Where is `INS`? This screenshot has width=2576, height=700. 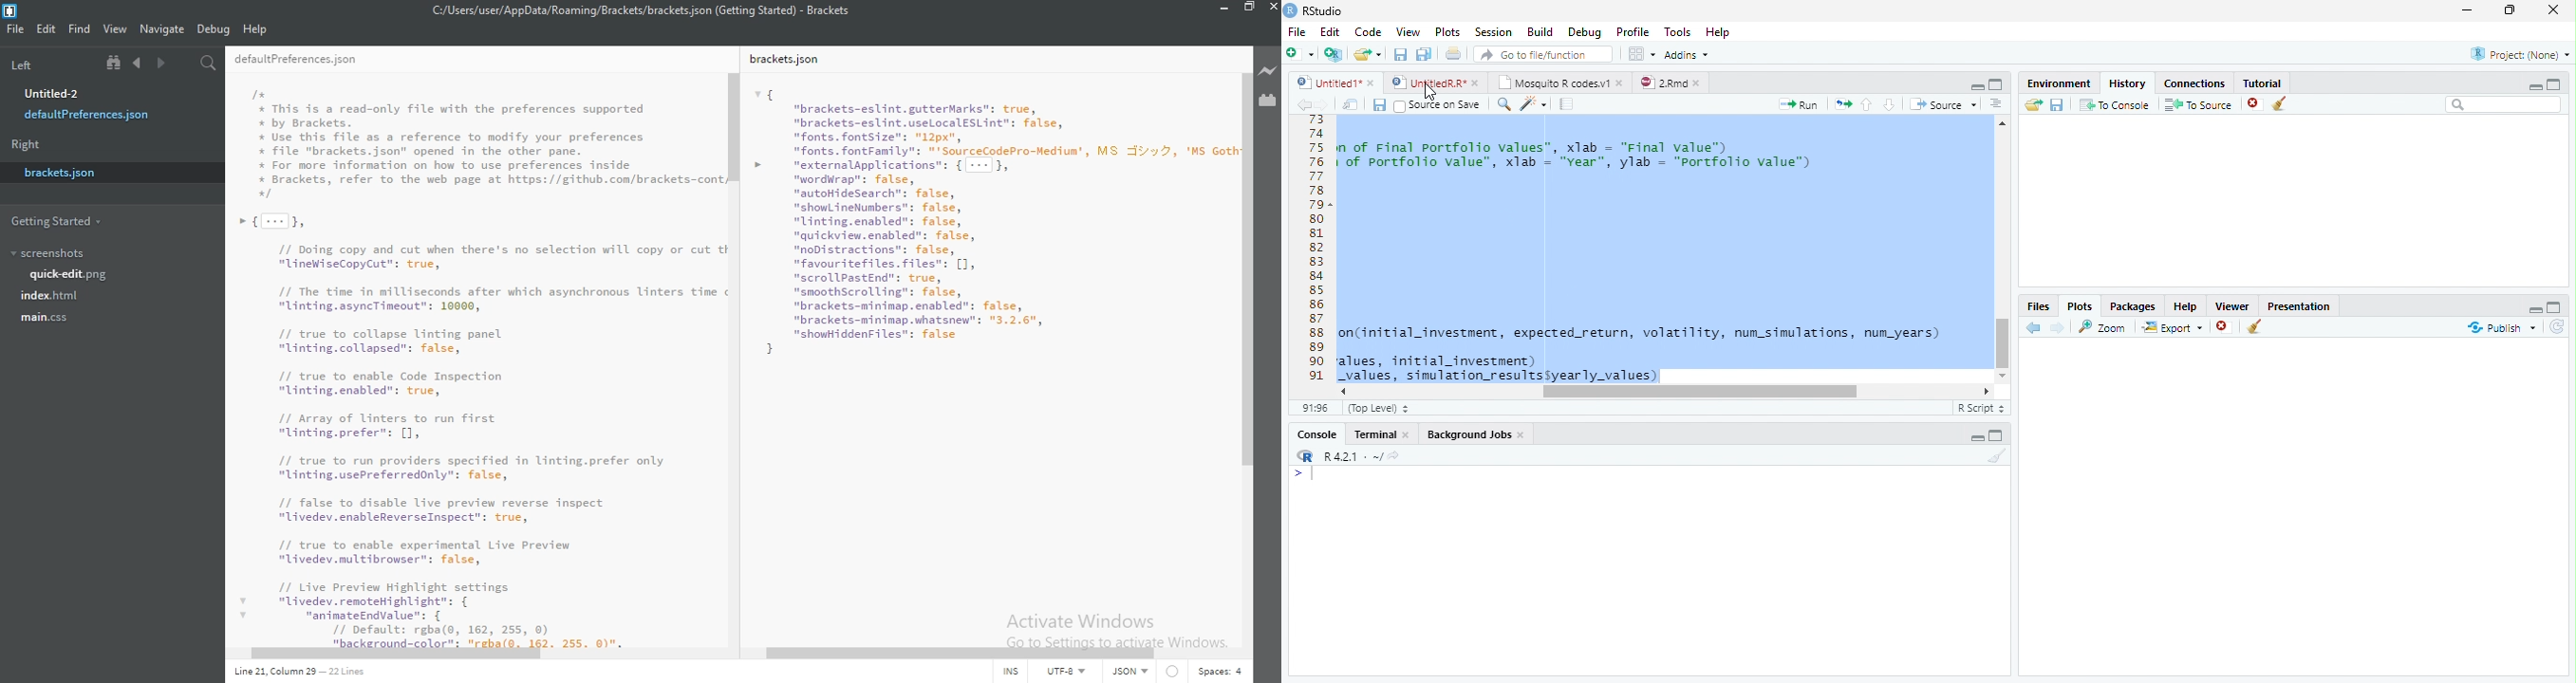 INS is located at coordinates (1018, 672).